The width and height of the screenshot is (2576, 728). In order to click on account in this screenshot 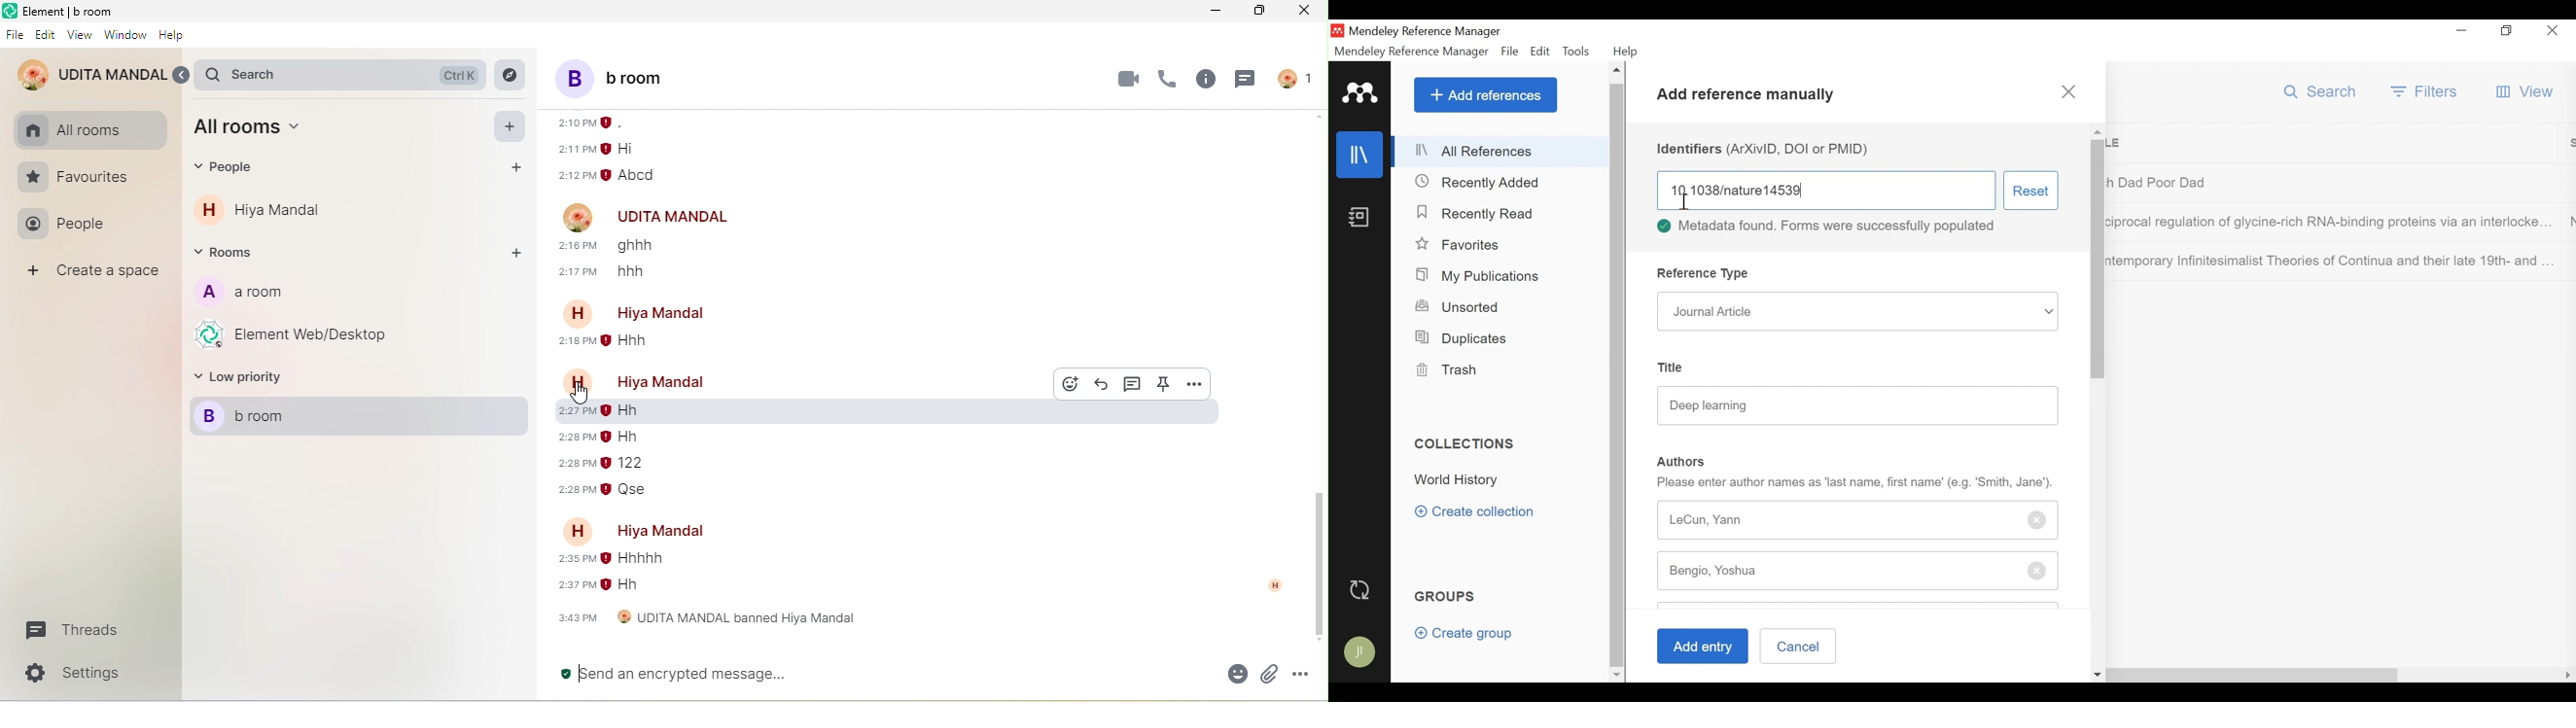, I will do `click(1296, 82)`.